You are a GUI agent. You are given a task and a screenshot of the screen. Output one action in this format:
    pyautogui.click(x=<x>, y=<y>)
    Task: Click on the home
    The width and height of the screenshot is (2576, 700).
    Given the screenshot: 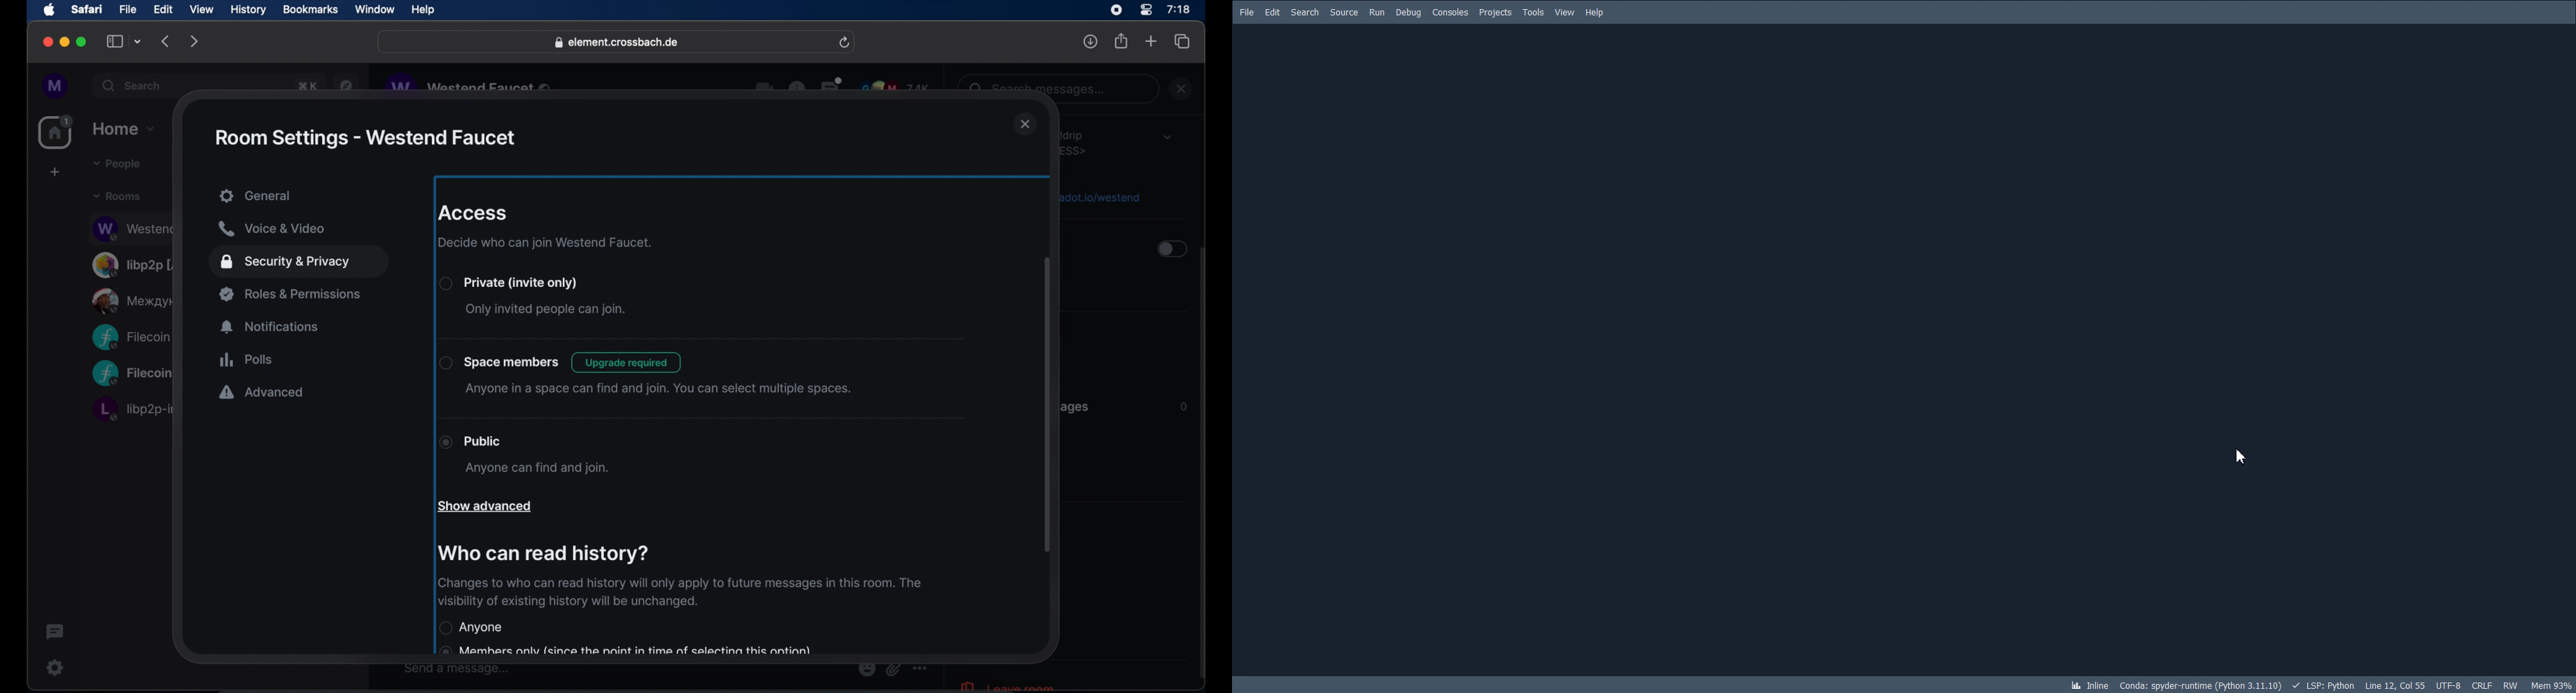 What is the action you would take?
    pyautogui.click(x=57, y=132)
    